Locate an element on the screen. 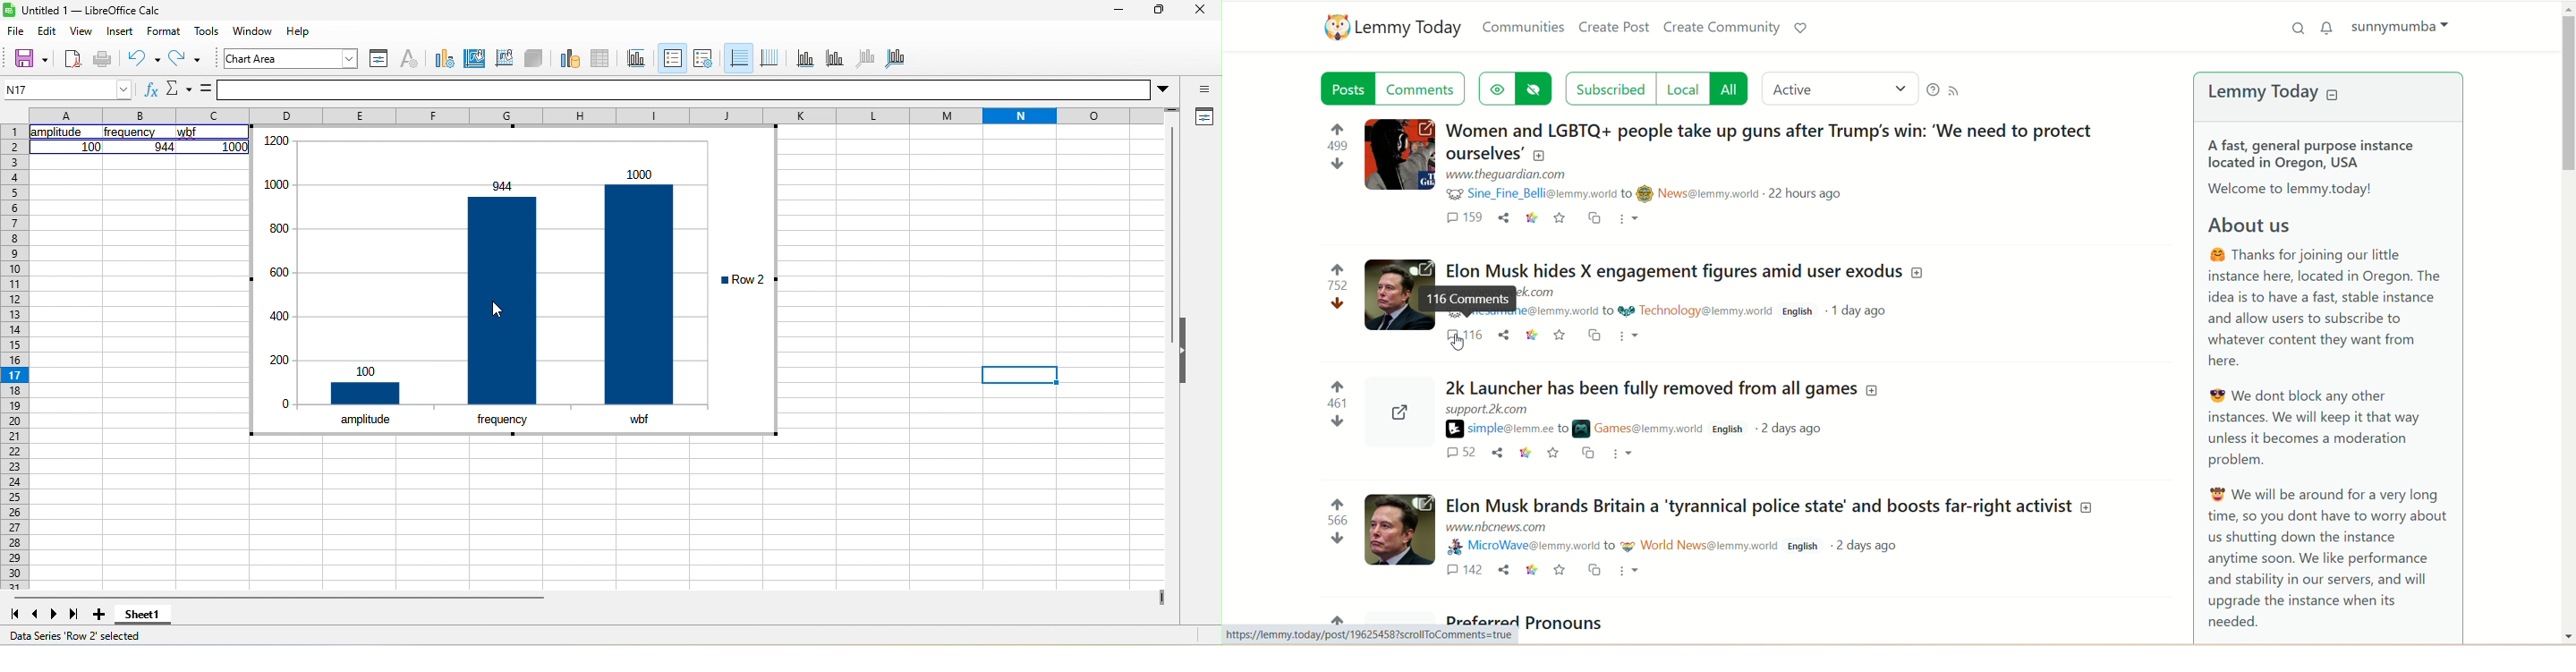  first sheet is located at coordinates (15, 615).